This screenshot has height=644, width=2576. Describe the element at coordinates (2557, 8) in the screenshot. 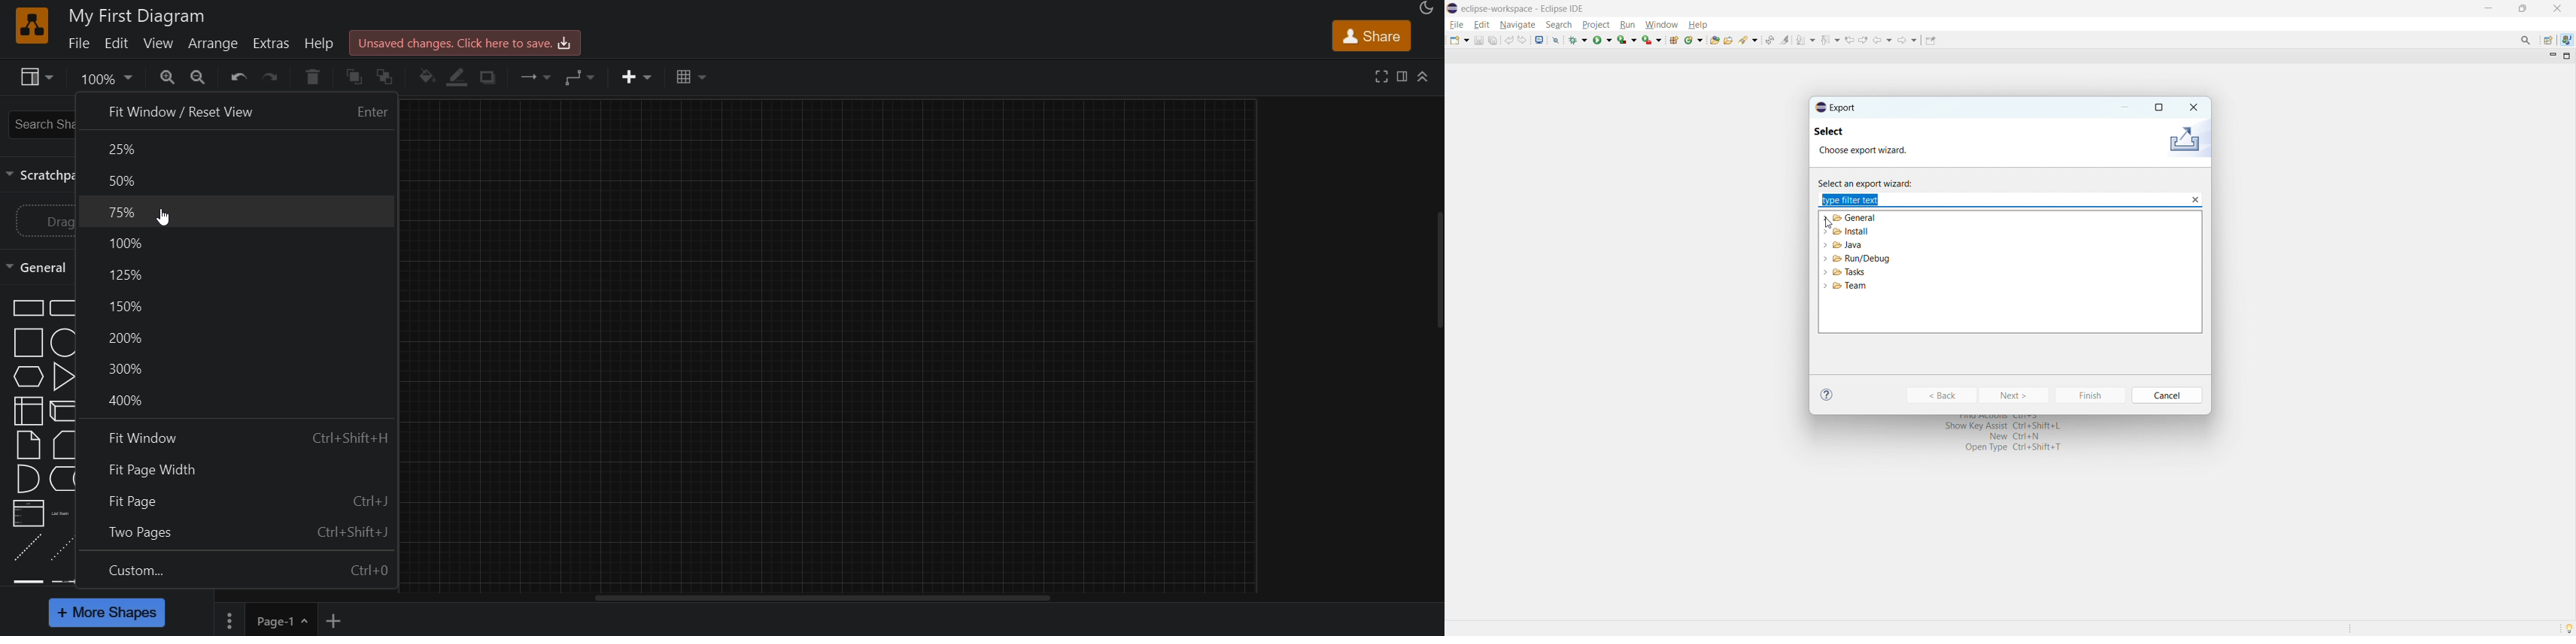

I see `close` at that location.